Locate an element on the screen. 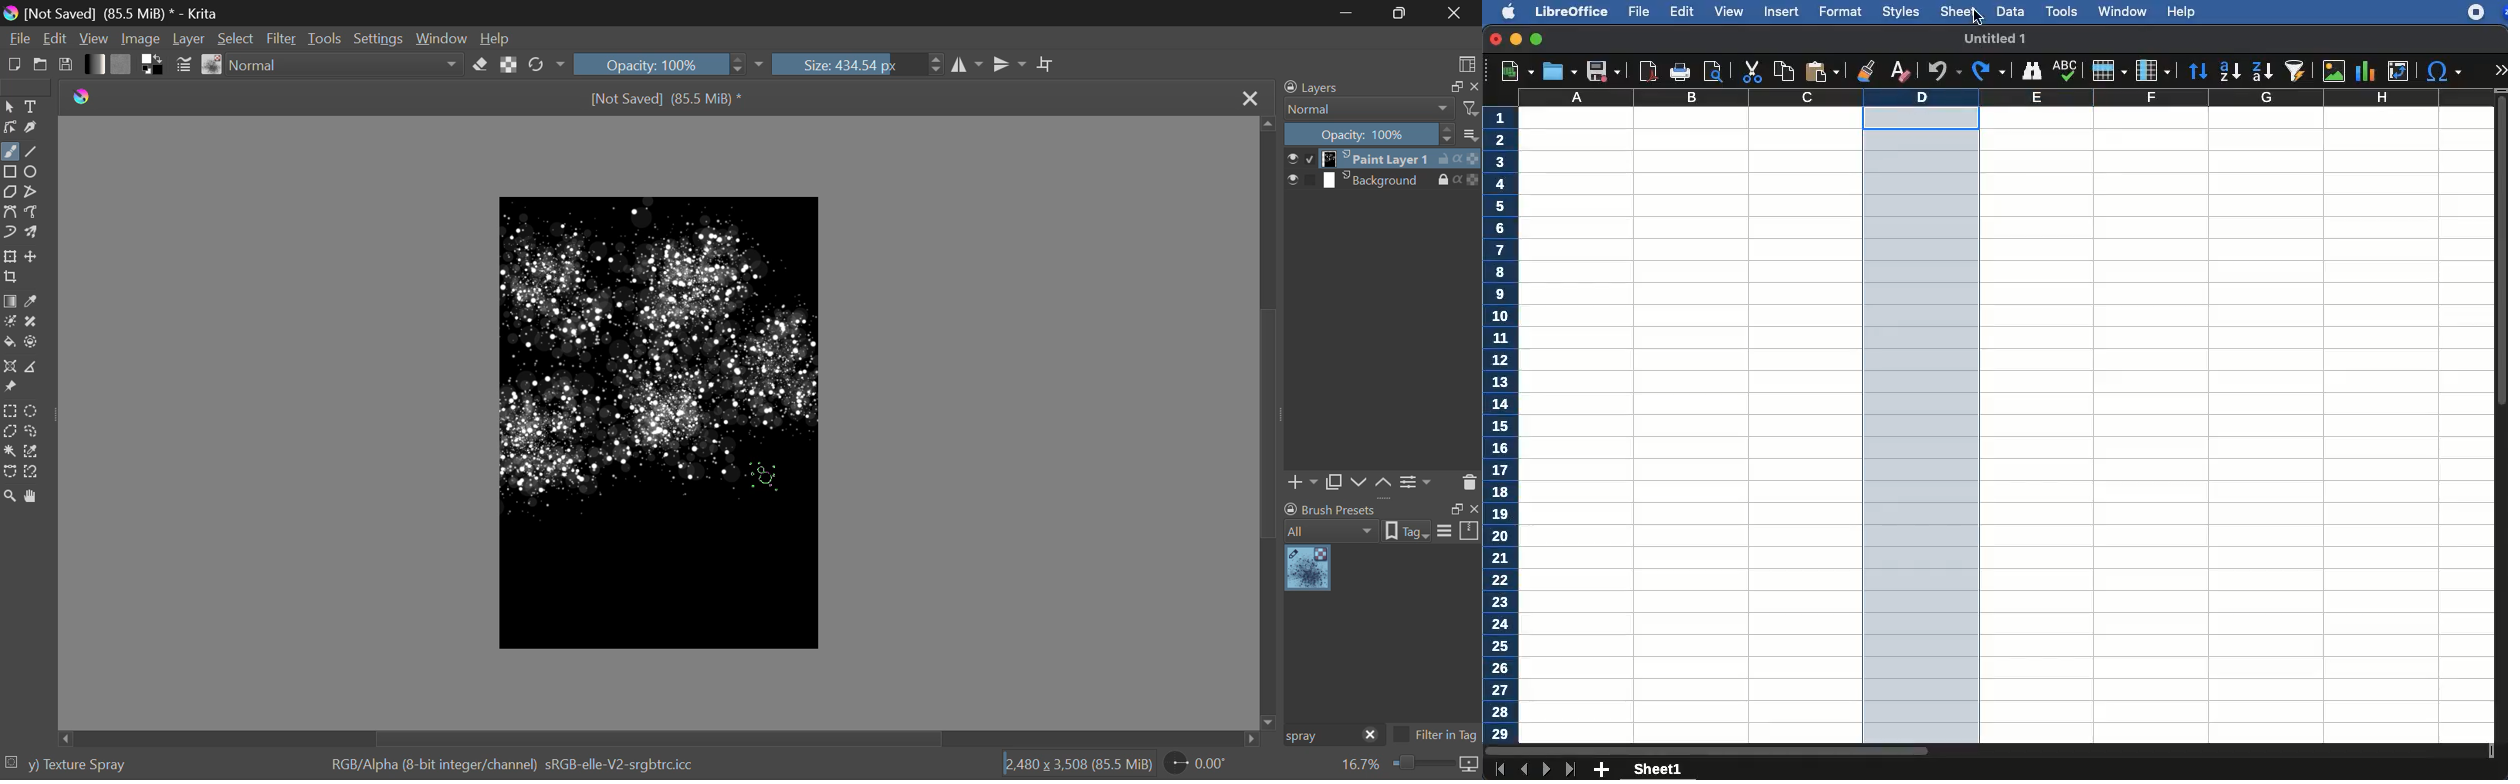 This screenshot has width=2520, height=784. clone formatting is located at coordinates (1865, 70).